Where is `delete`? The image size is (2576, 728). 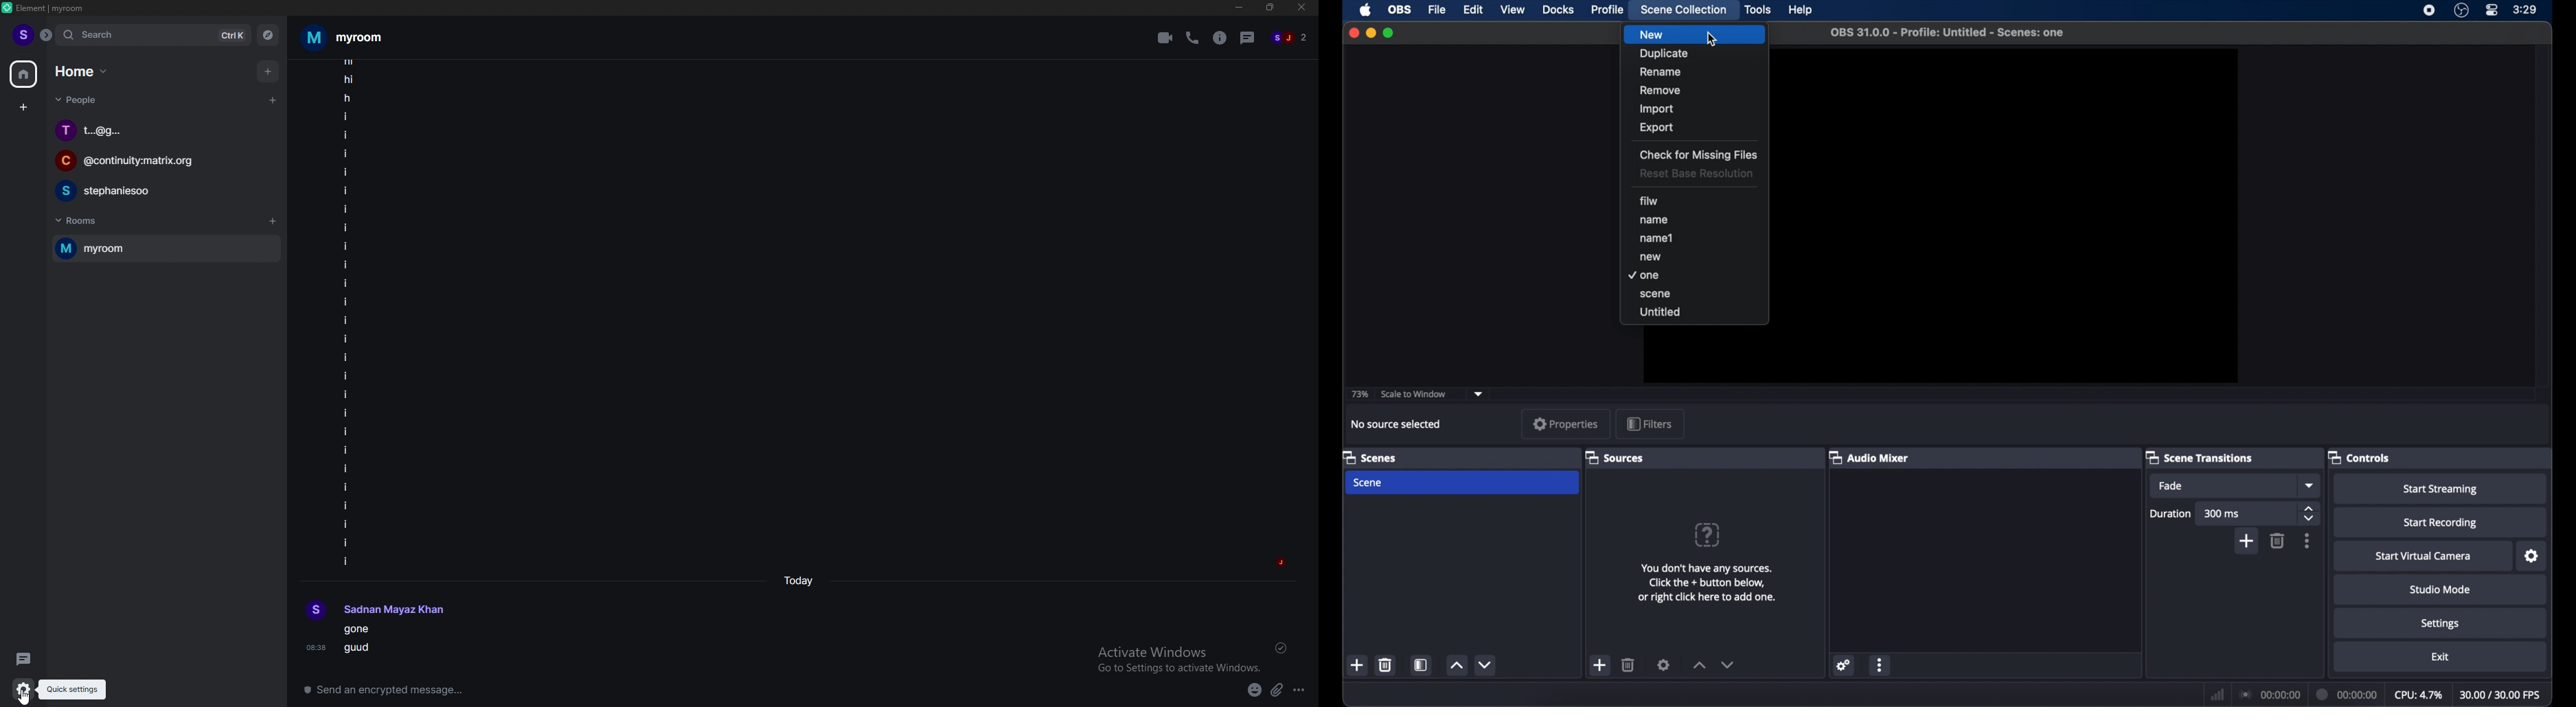 delete is located at coordinates (1629, 665).